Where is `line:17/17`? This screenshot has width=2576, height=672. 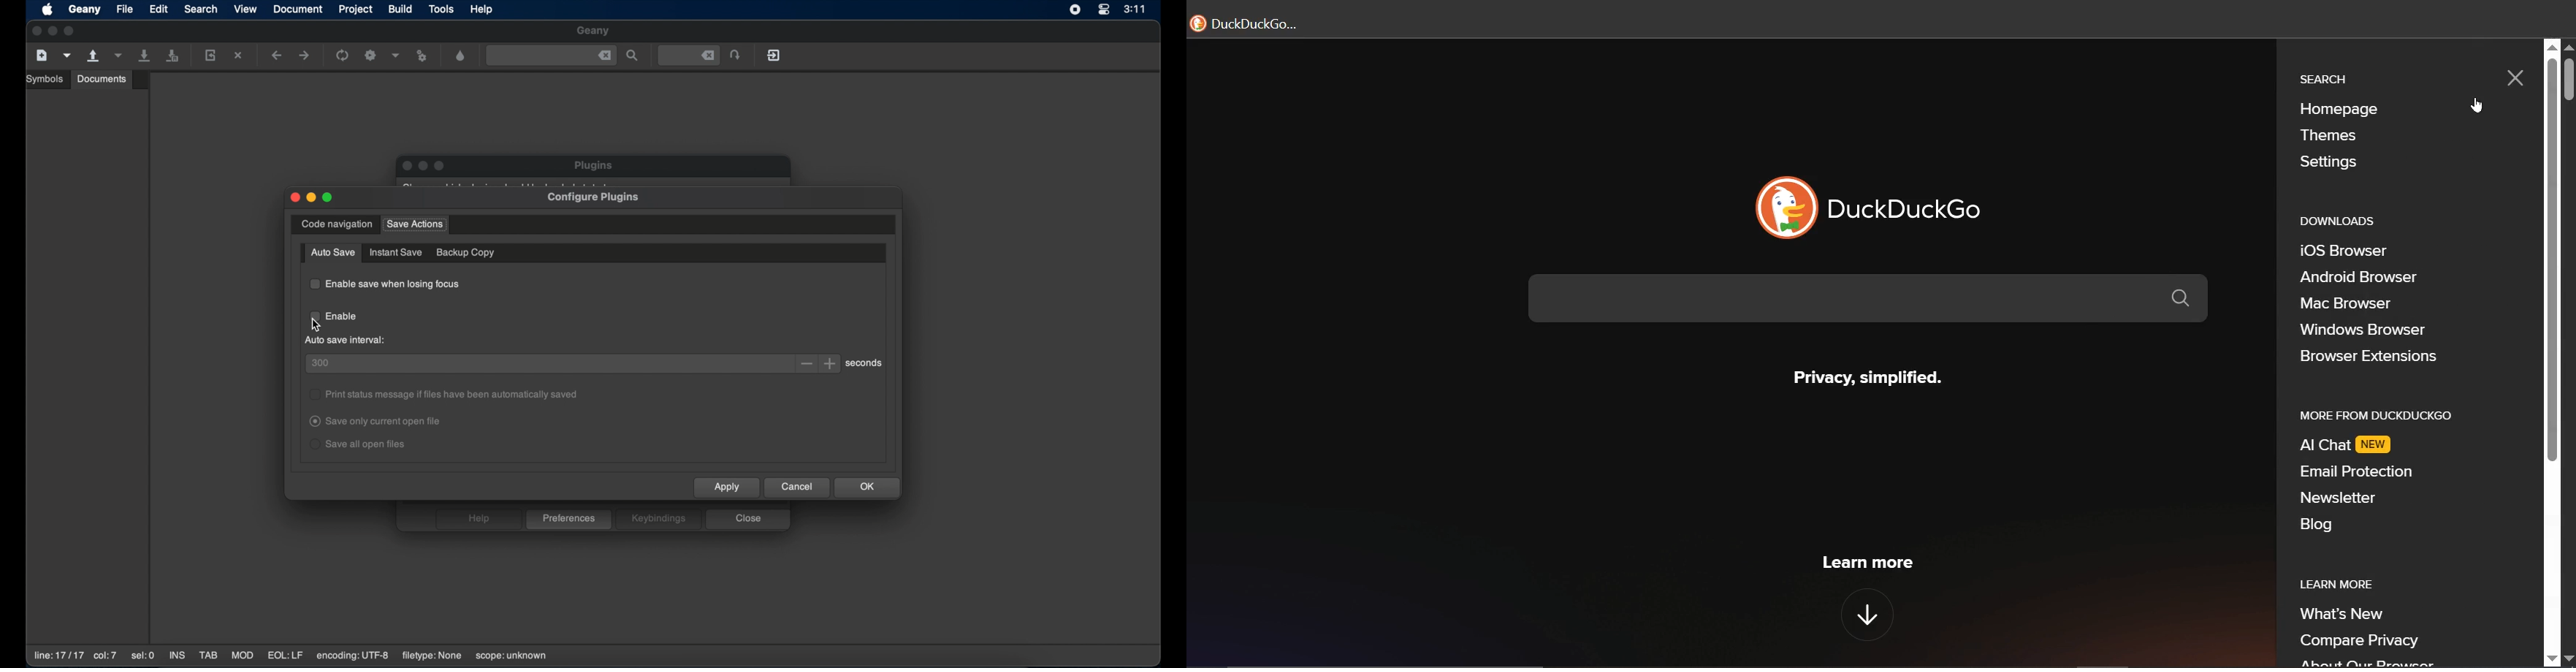 line:17/17 is located at coordinates (58, 656).